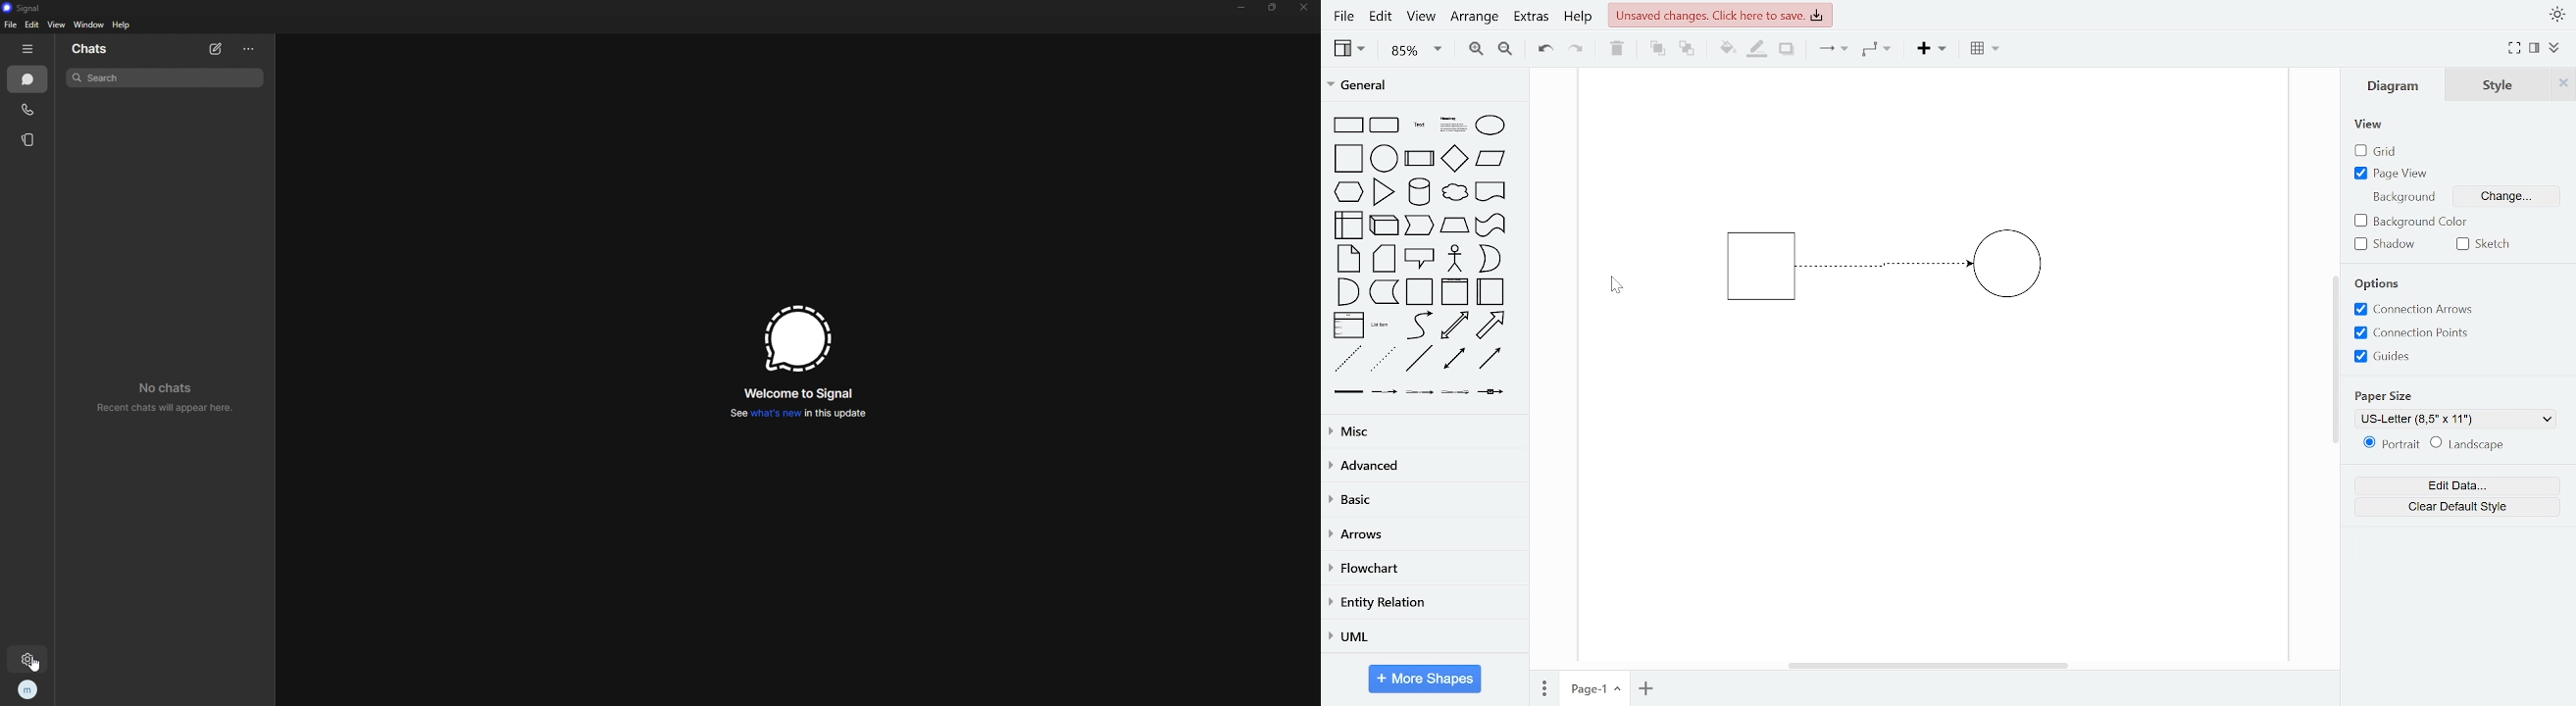 The width and height of the screenshot is (2576, 728). Describe the element at coordinates (2413, 333) in the screenshot. I see `connection points` at that location.